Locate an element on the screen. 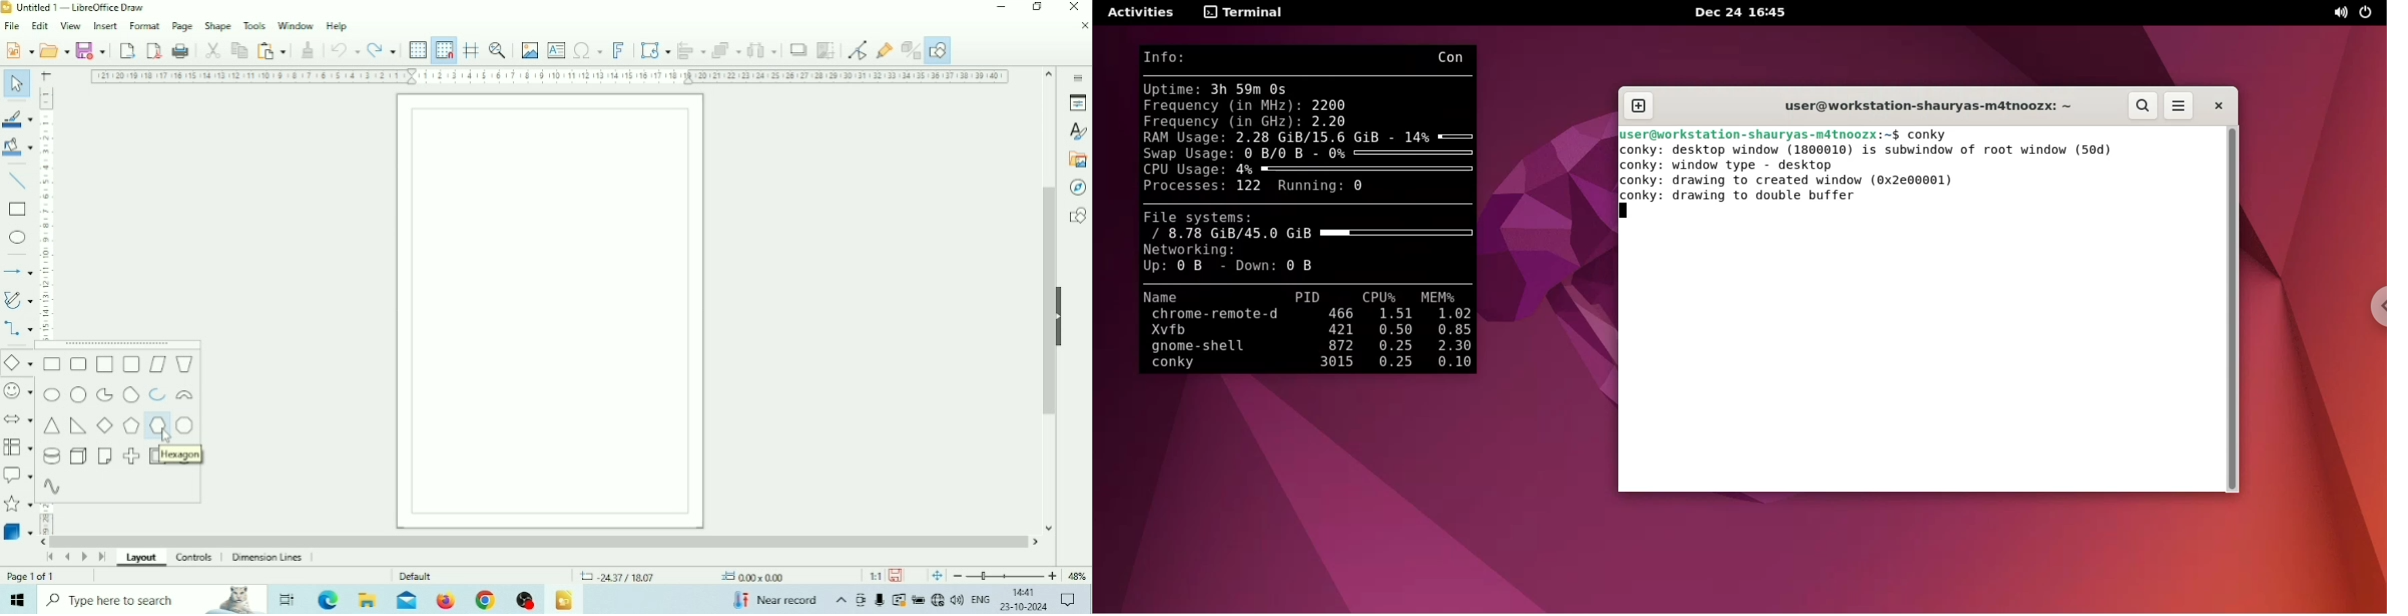 Image resolution: width=2408 pixels, height=616 pixels. Frame is located at coordinates (152, 455).